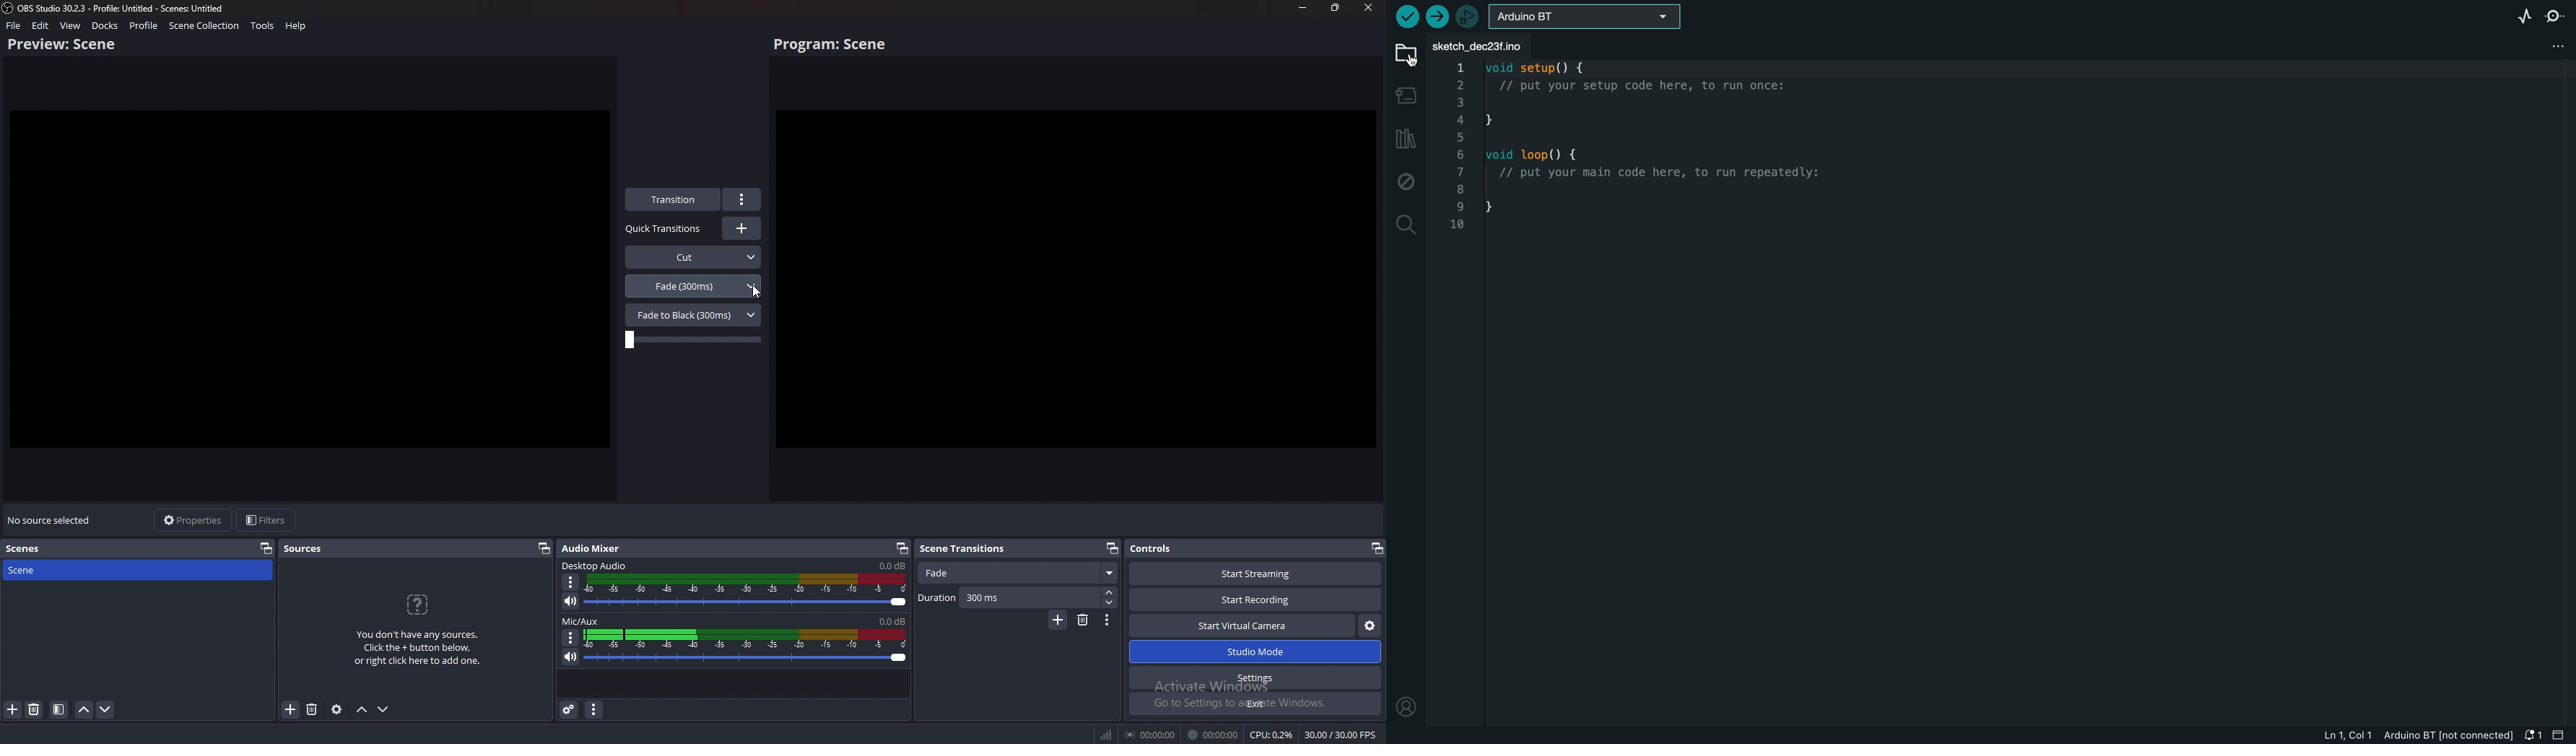 This screenshot has width=2576, height=756. What do you see at coordinates (694, 256) in the screenshot?
I see `Cut` at bounding box center [694, 256].